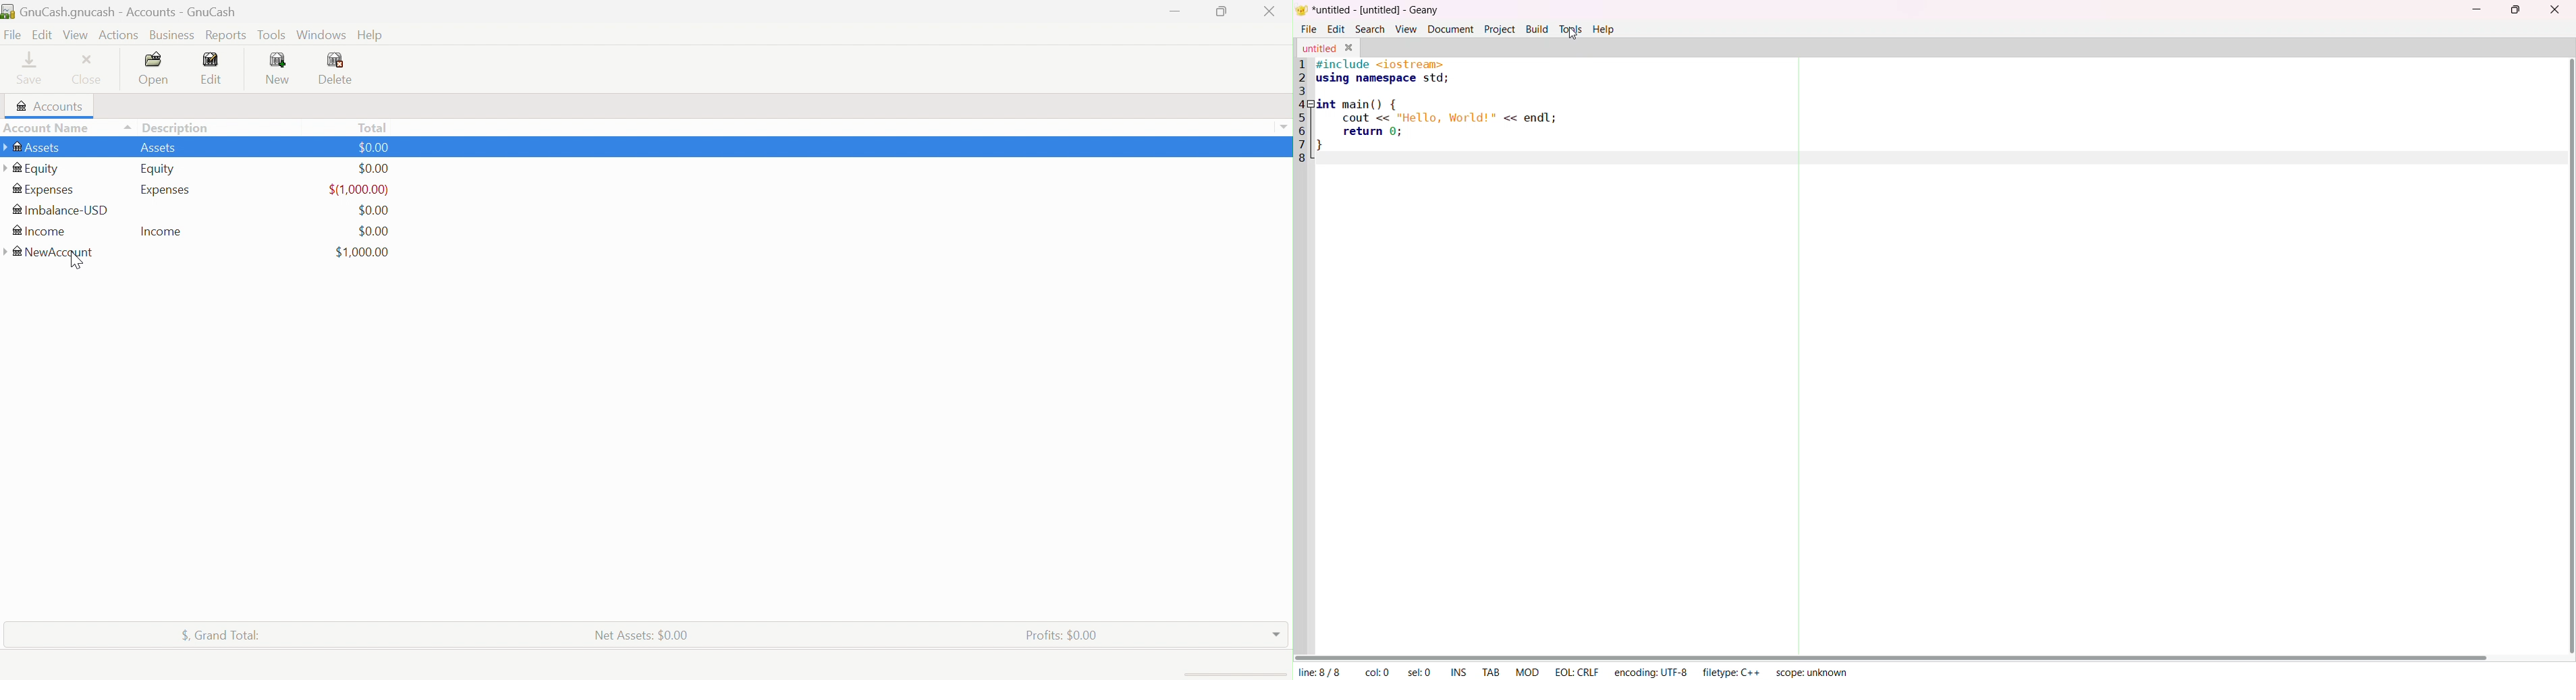 Image resolution: width=2576 pixels, height=700 pixels. I want to click on File, so click(13, 35).